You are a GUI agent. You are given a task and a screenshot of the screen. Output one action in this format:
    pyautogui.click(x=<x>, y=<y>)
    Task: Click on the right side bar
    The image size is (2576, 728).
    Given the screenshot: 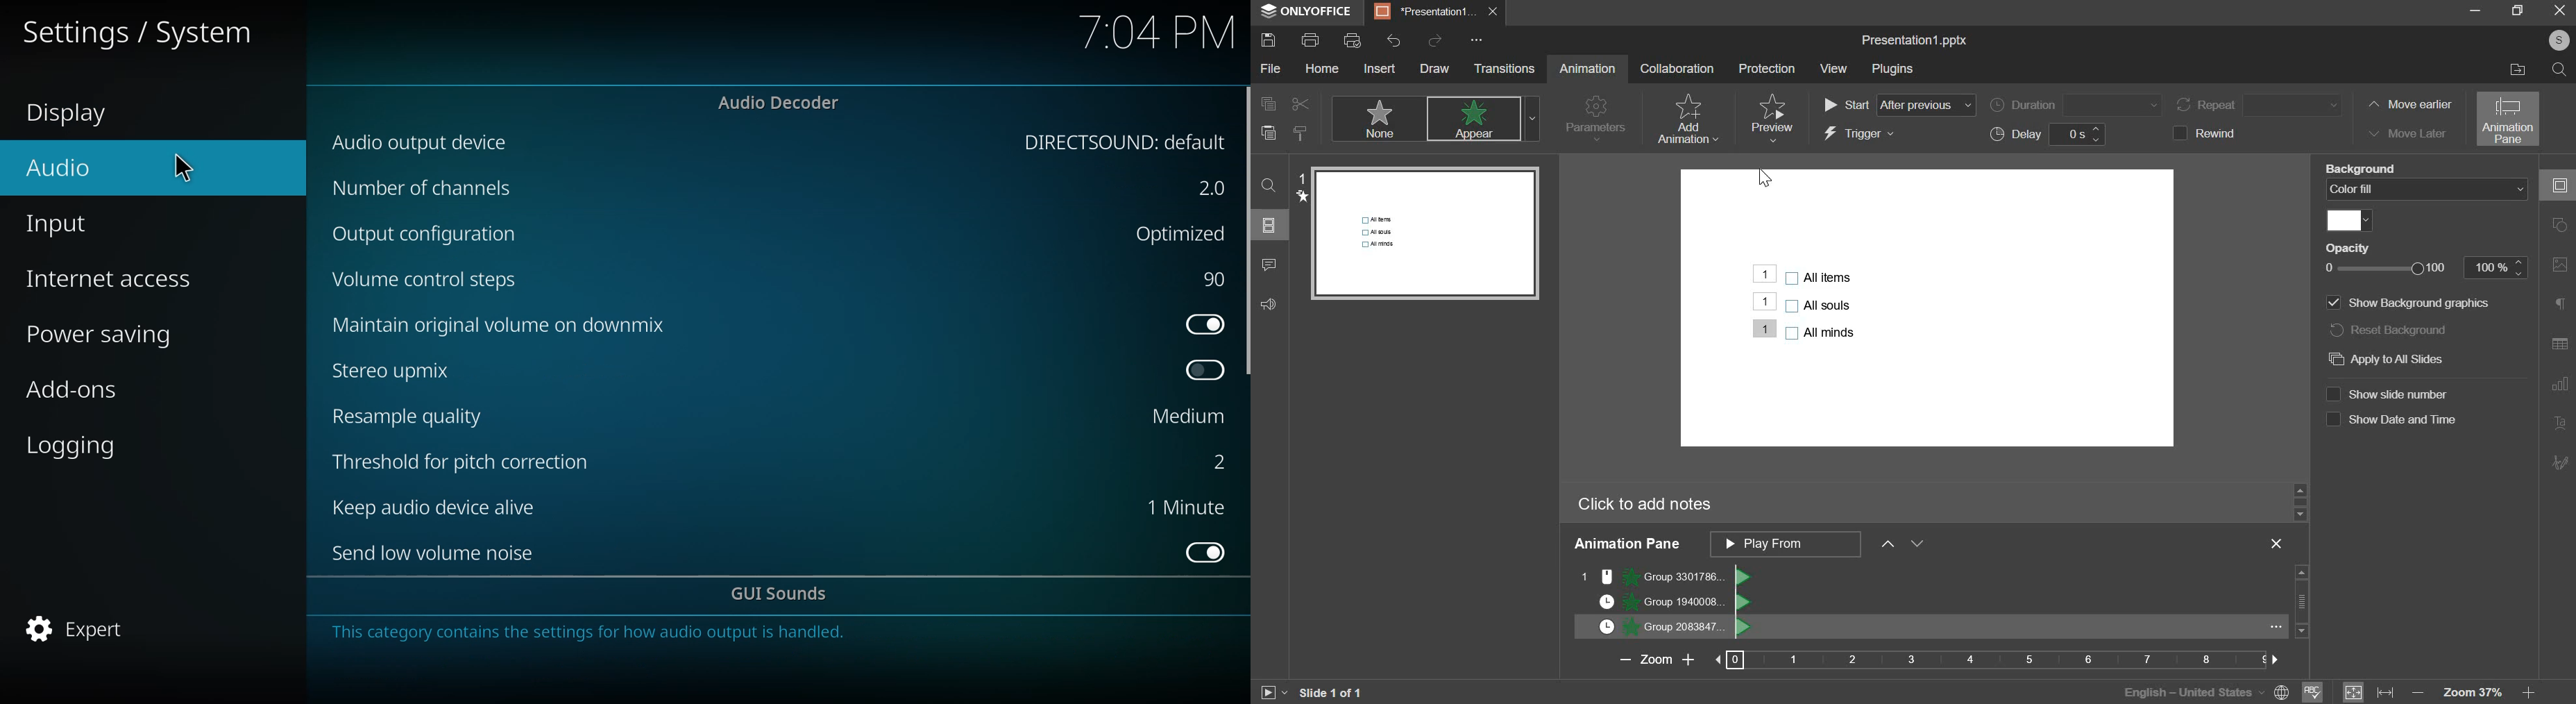 What is the action you would take?
    pyautogui.click(x=2559, y=324)
    